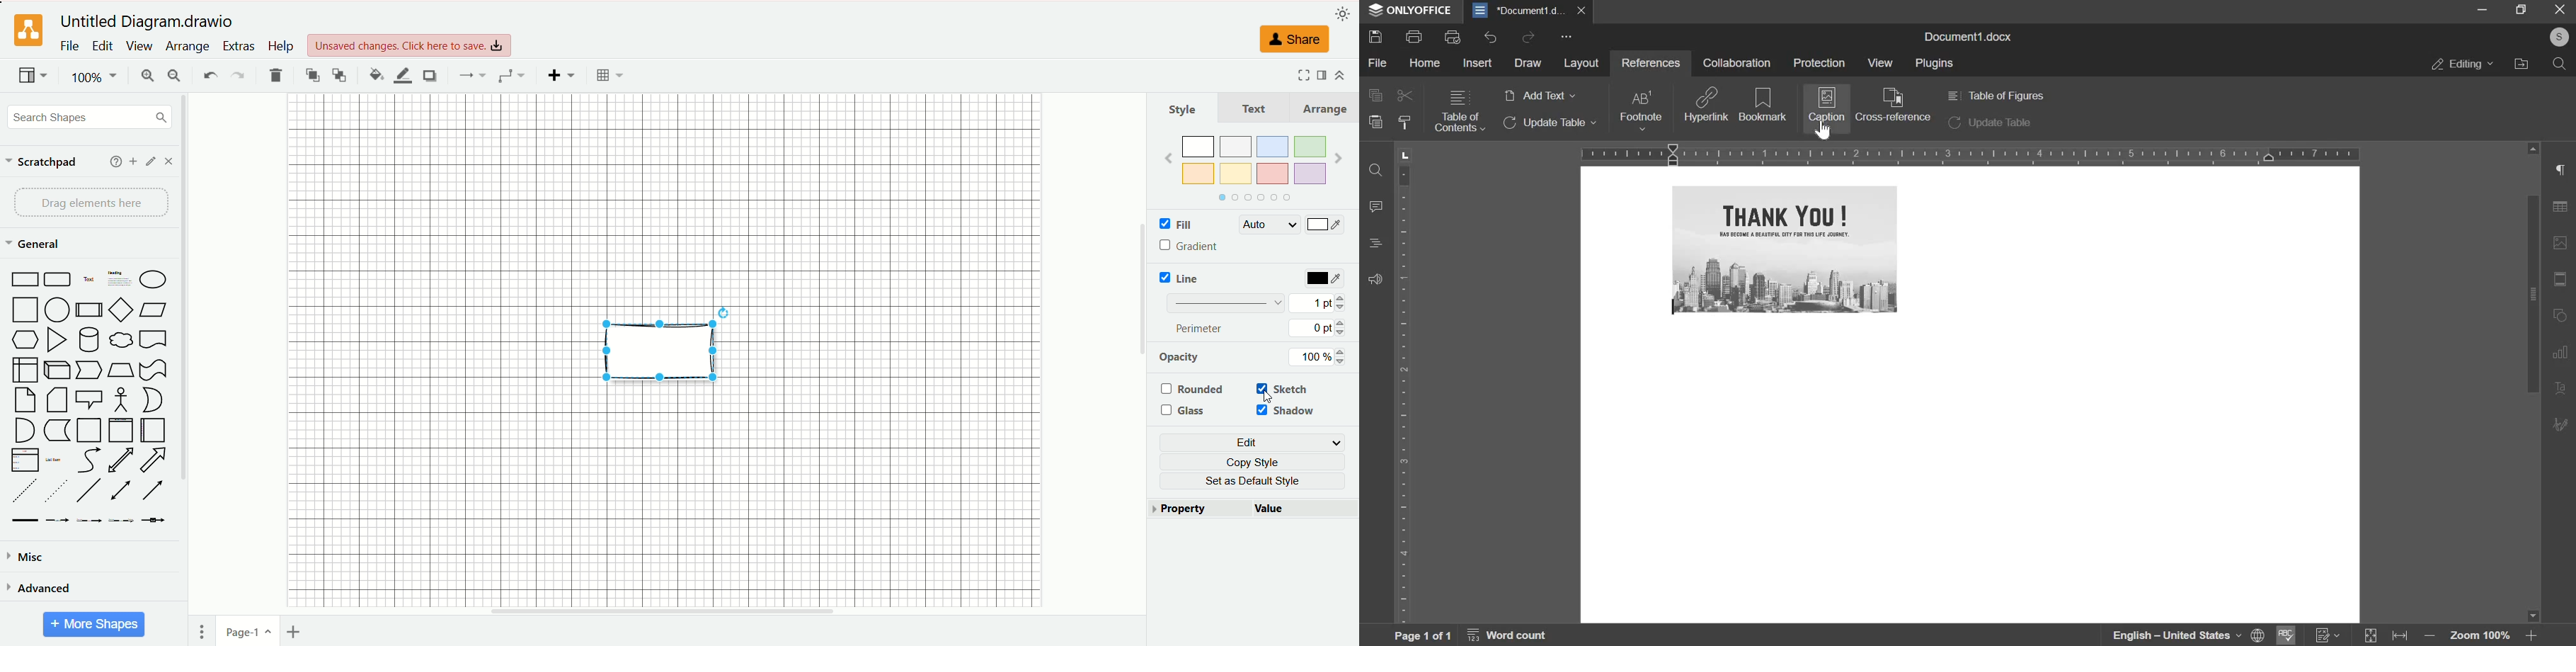 The width and height of the screenshot is (2576, 672). Describe the element at coordinates (1191, 246) in the screenshot. I see `gradient` at that location.